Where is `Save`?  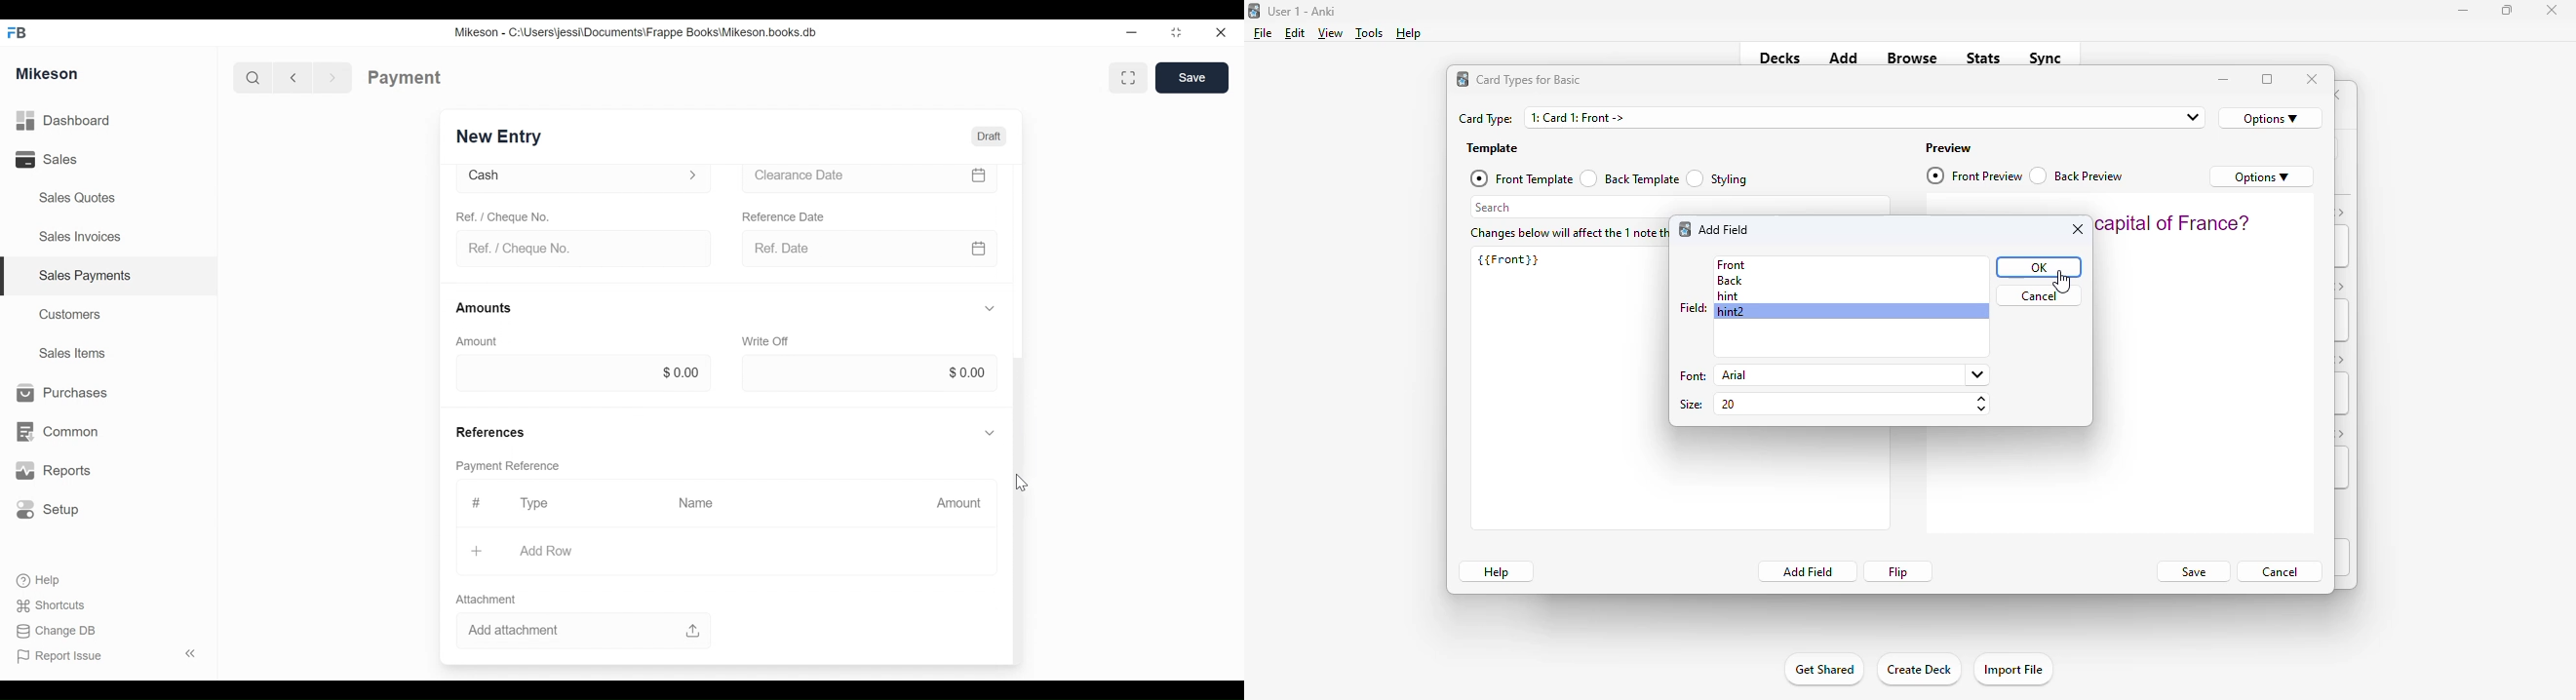
Save is located at coordinates (1195, 78).